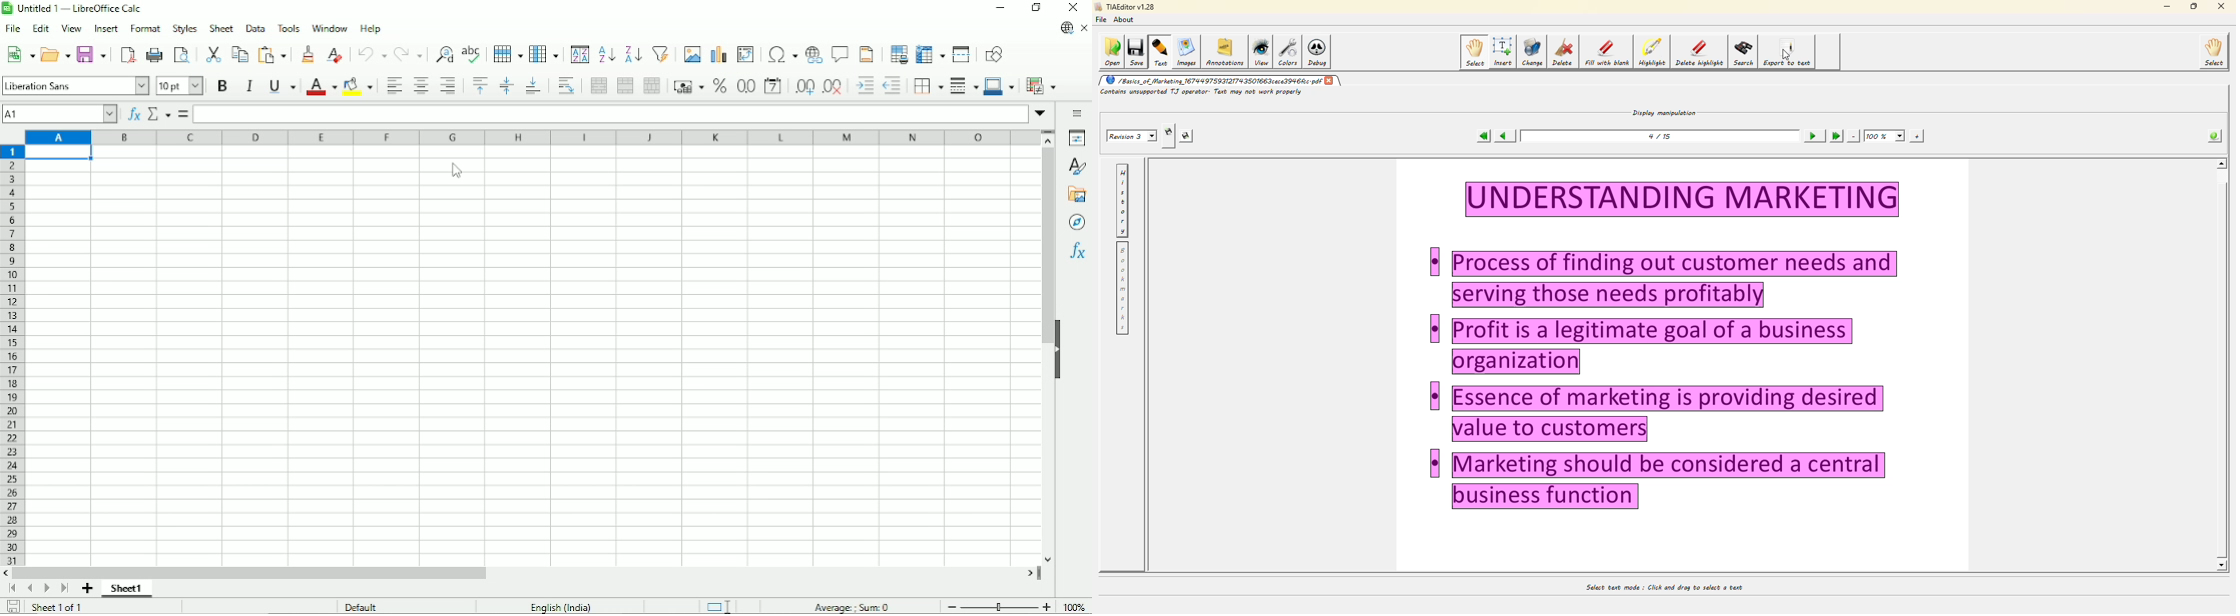  I want to click on Close document, so click(1085, 27).